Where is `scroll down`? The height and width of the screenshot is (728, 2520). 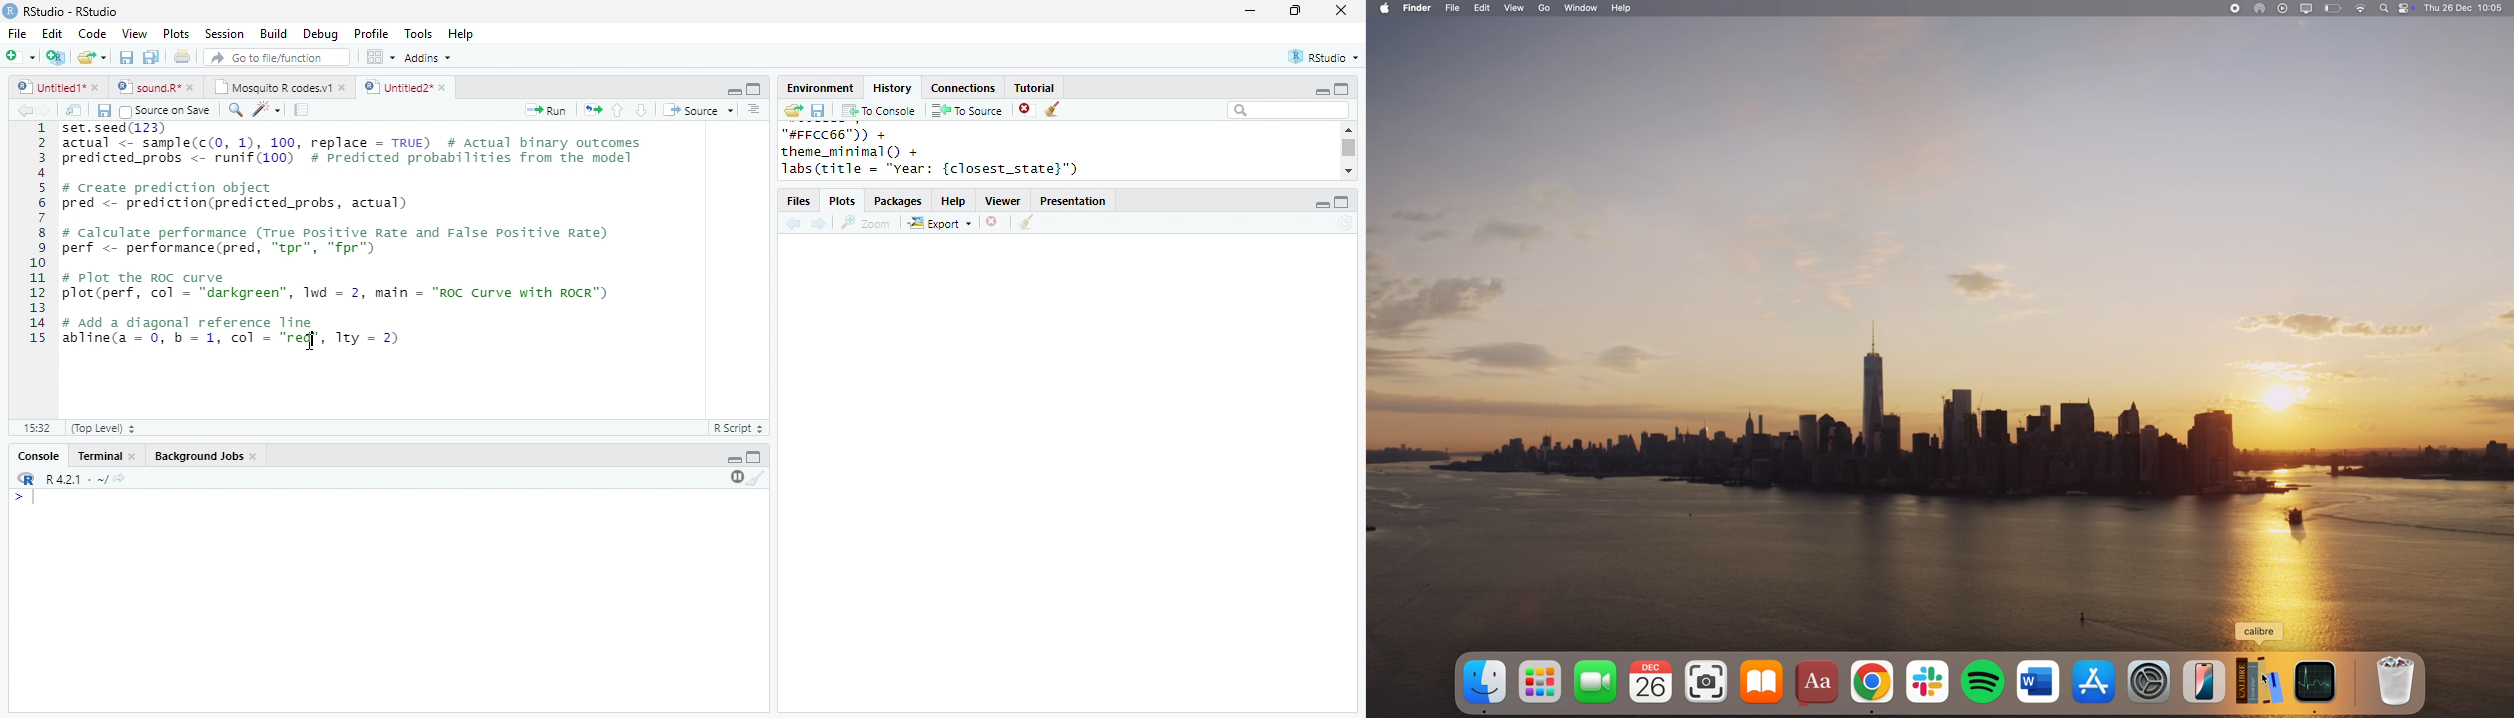
scroll down is located at coordinates (1348, 170).